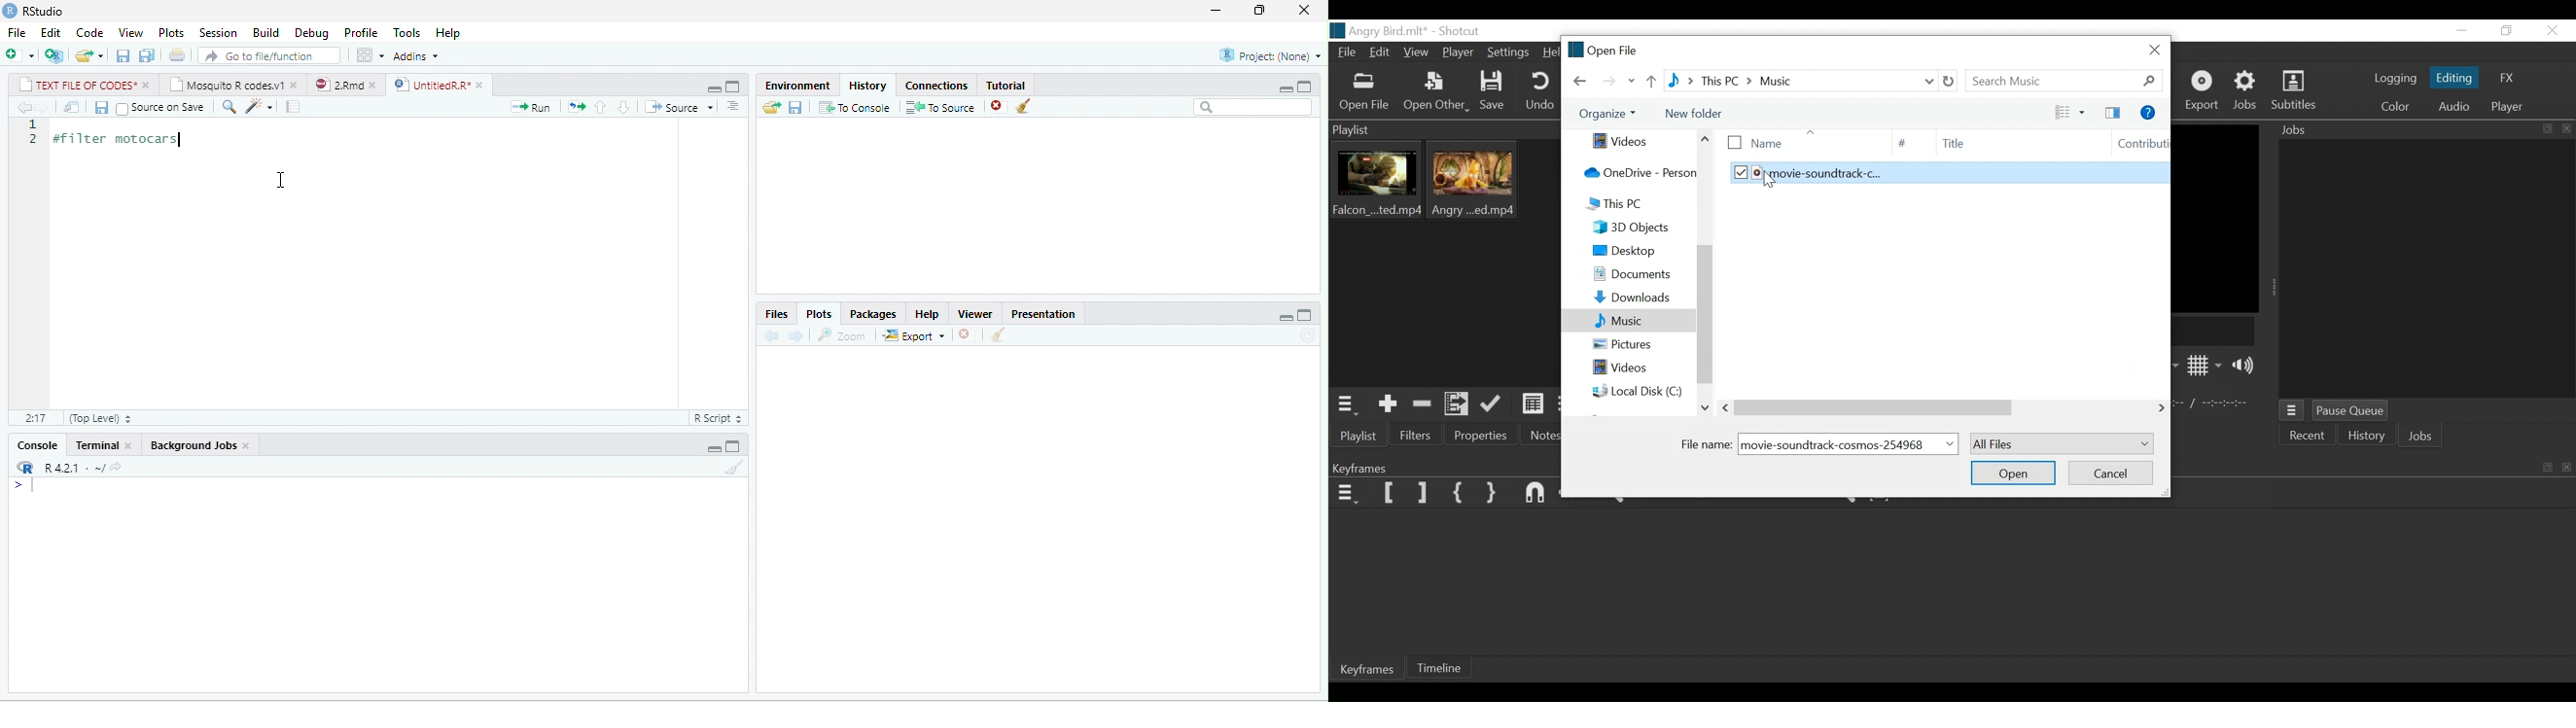 The height and width of the screenshot is (728, 2576). I want to click on Snap, so click(1536, 493).